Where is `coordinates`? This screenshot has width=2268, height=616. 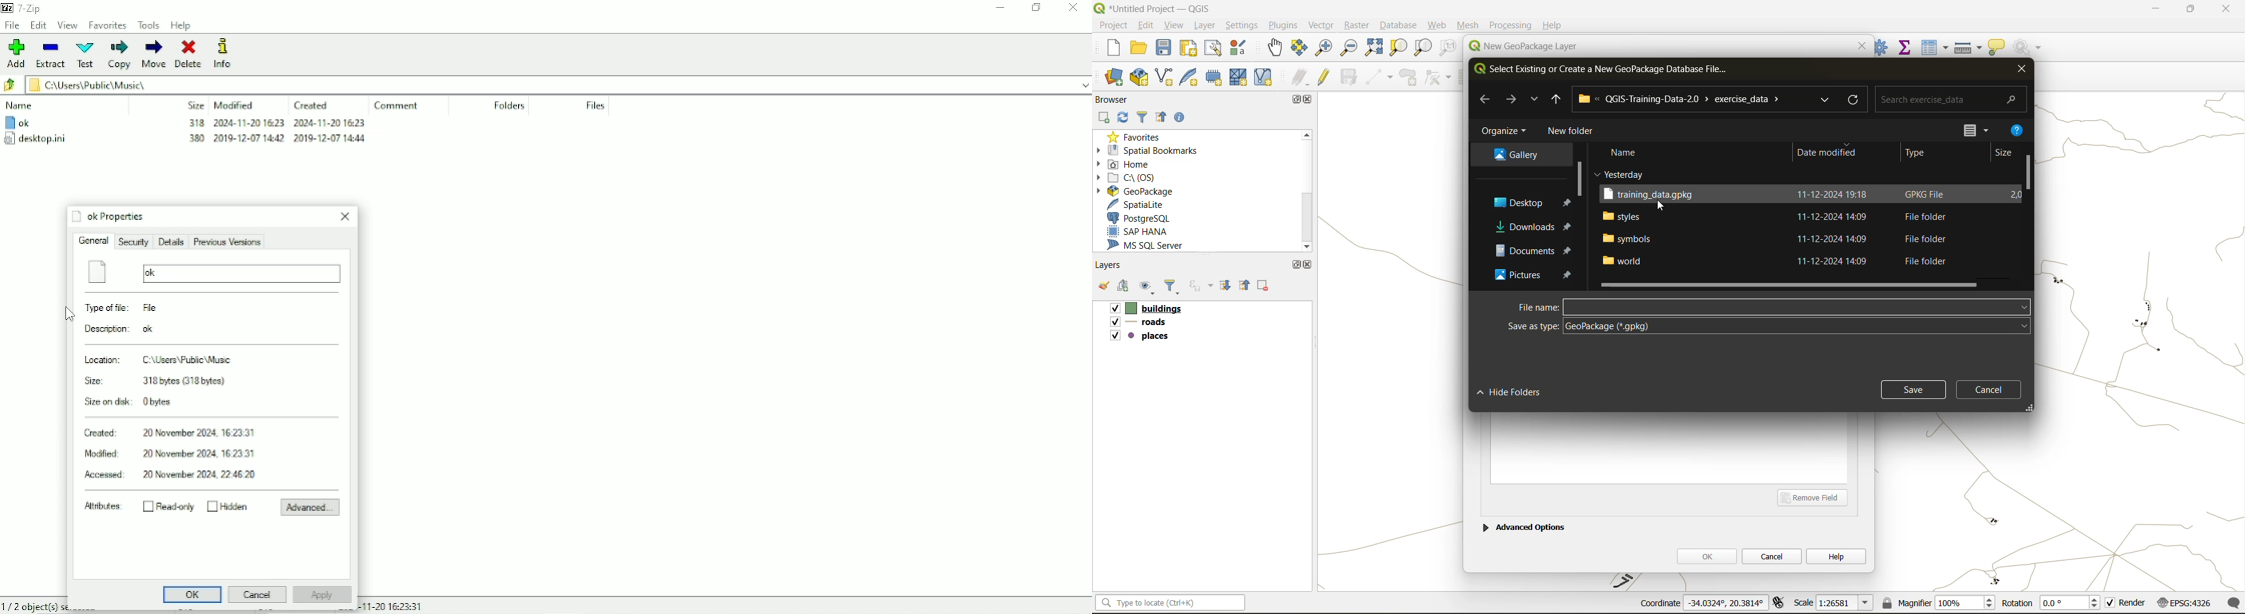
coordinates is located at coordinates (1701, 604).